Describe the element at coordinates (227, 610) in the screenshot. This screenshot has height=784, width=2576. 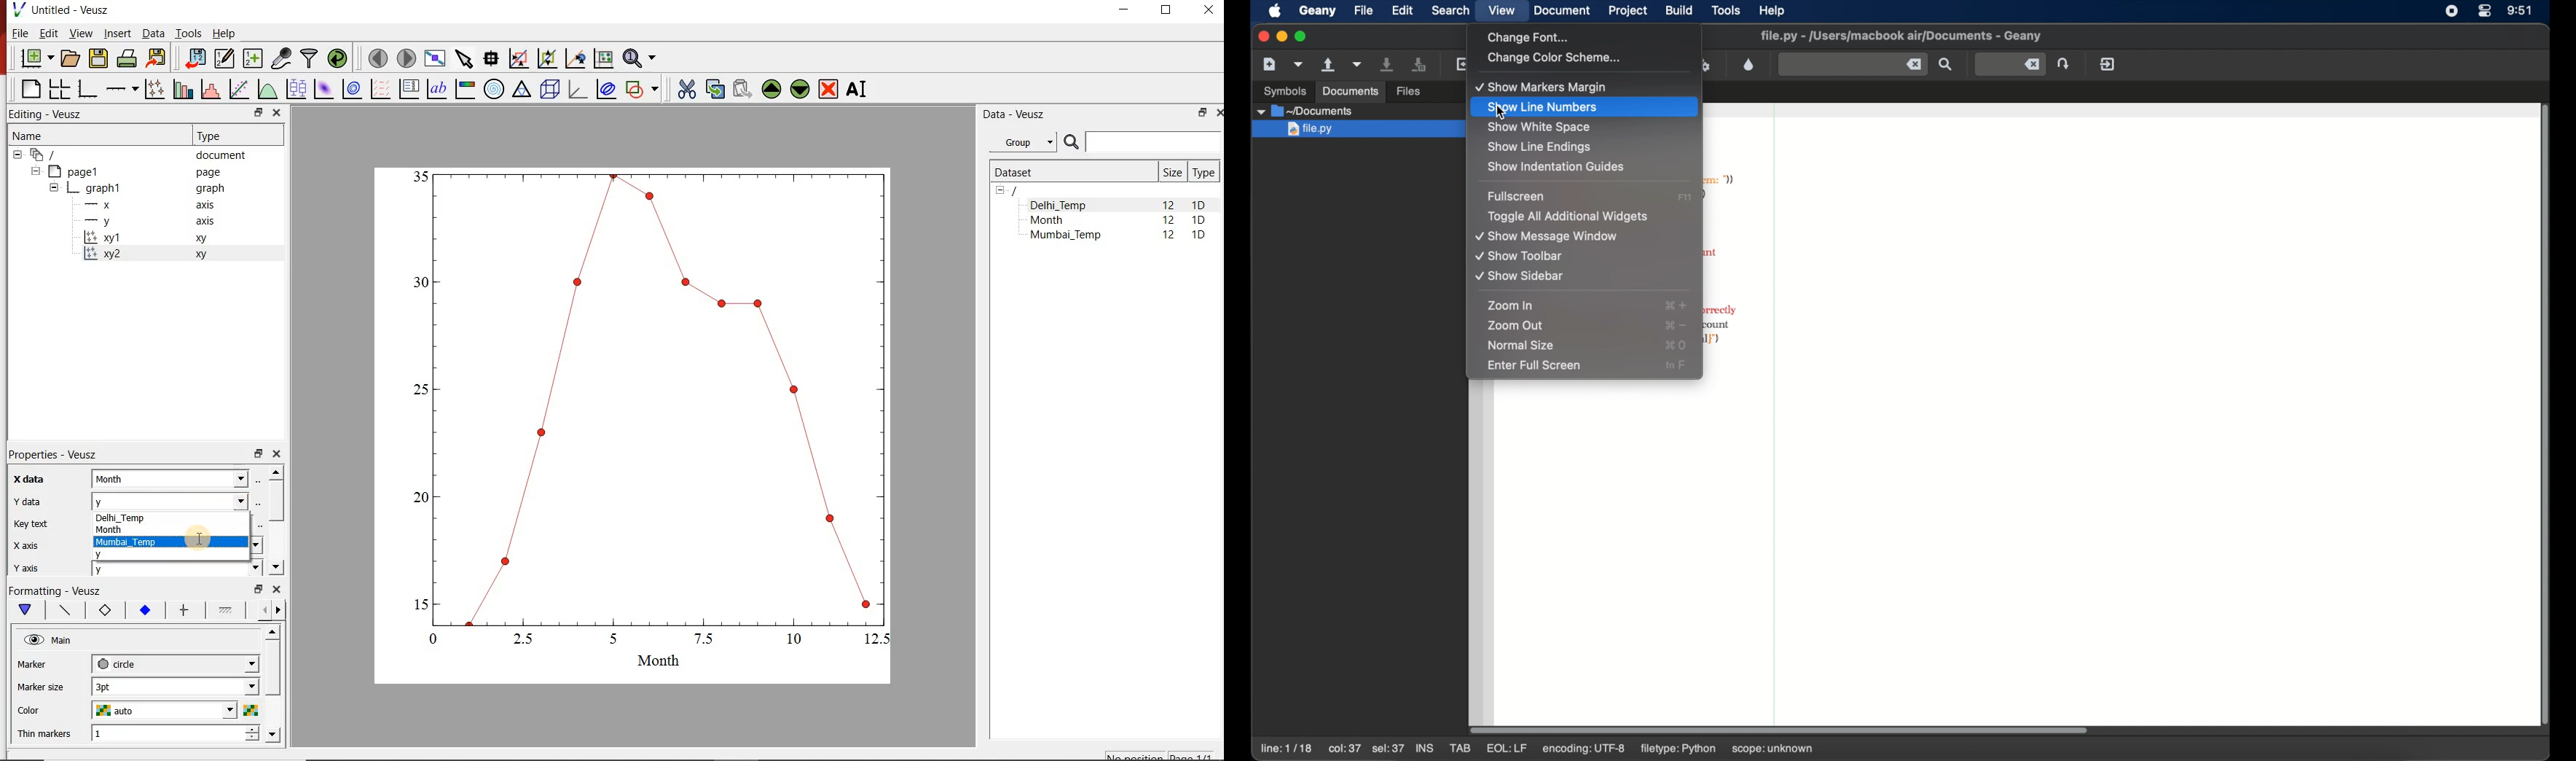
I see `Minor ticks` at that location.